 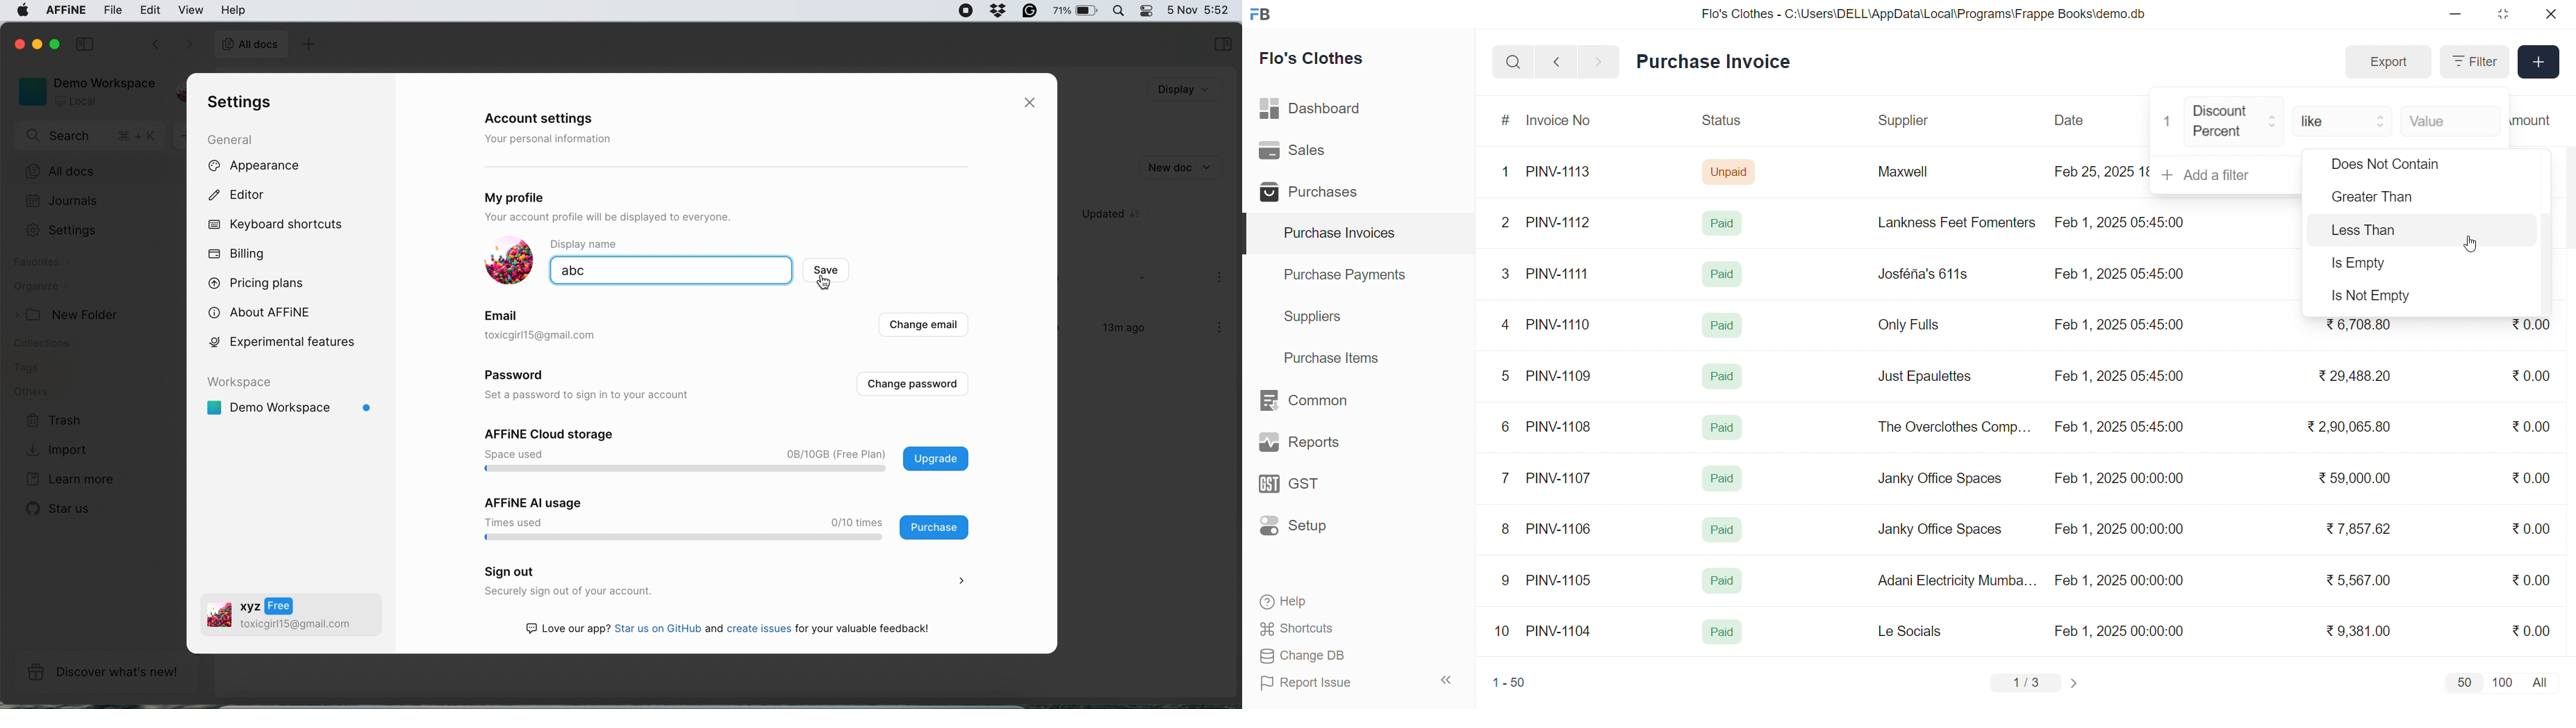 What do you see at coordinates (1723, 478) in the screenshot?
I see `Paid` at bounding box center [1723, 478].